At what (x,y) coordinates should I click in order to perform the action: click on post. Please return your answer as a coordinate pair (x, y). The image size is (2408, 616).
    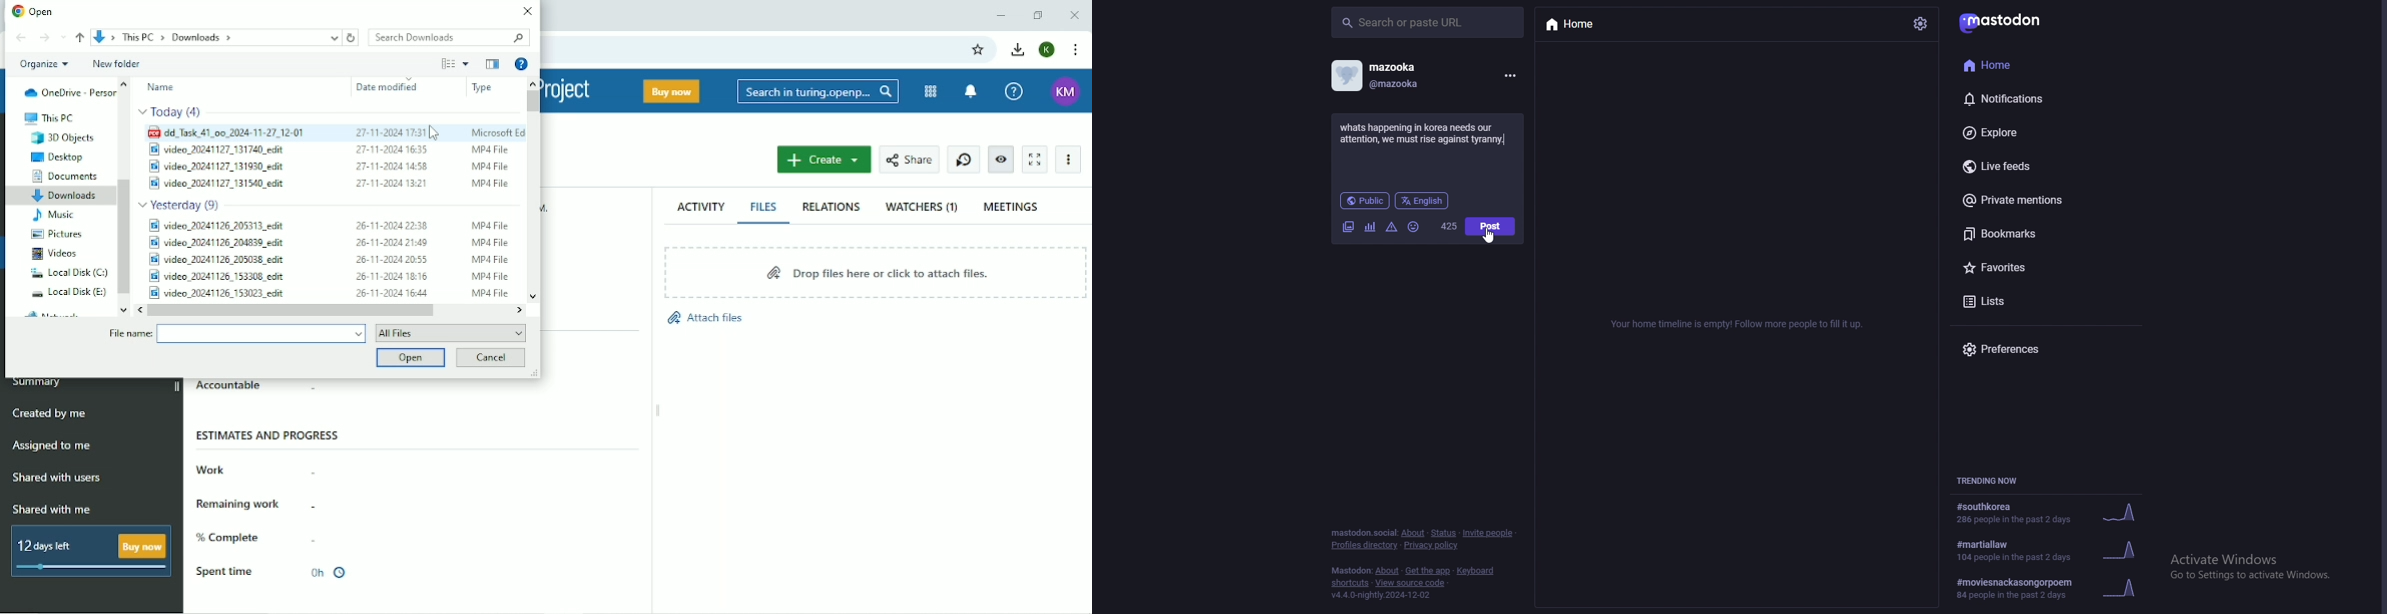
    Looking at the image, I should click on (1491, 226).